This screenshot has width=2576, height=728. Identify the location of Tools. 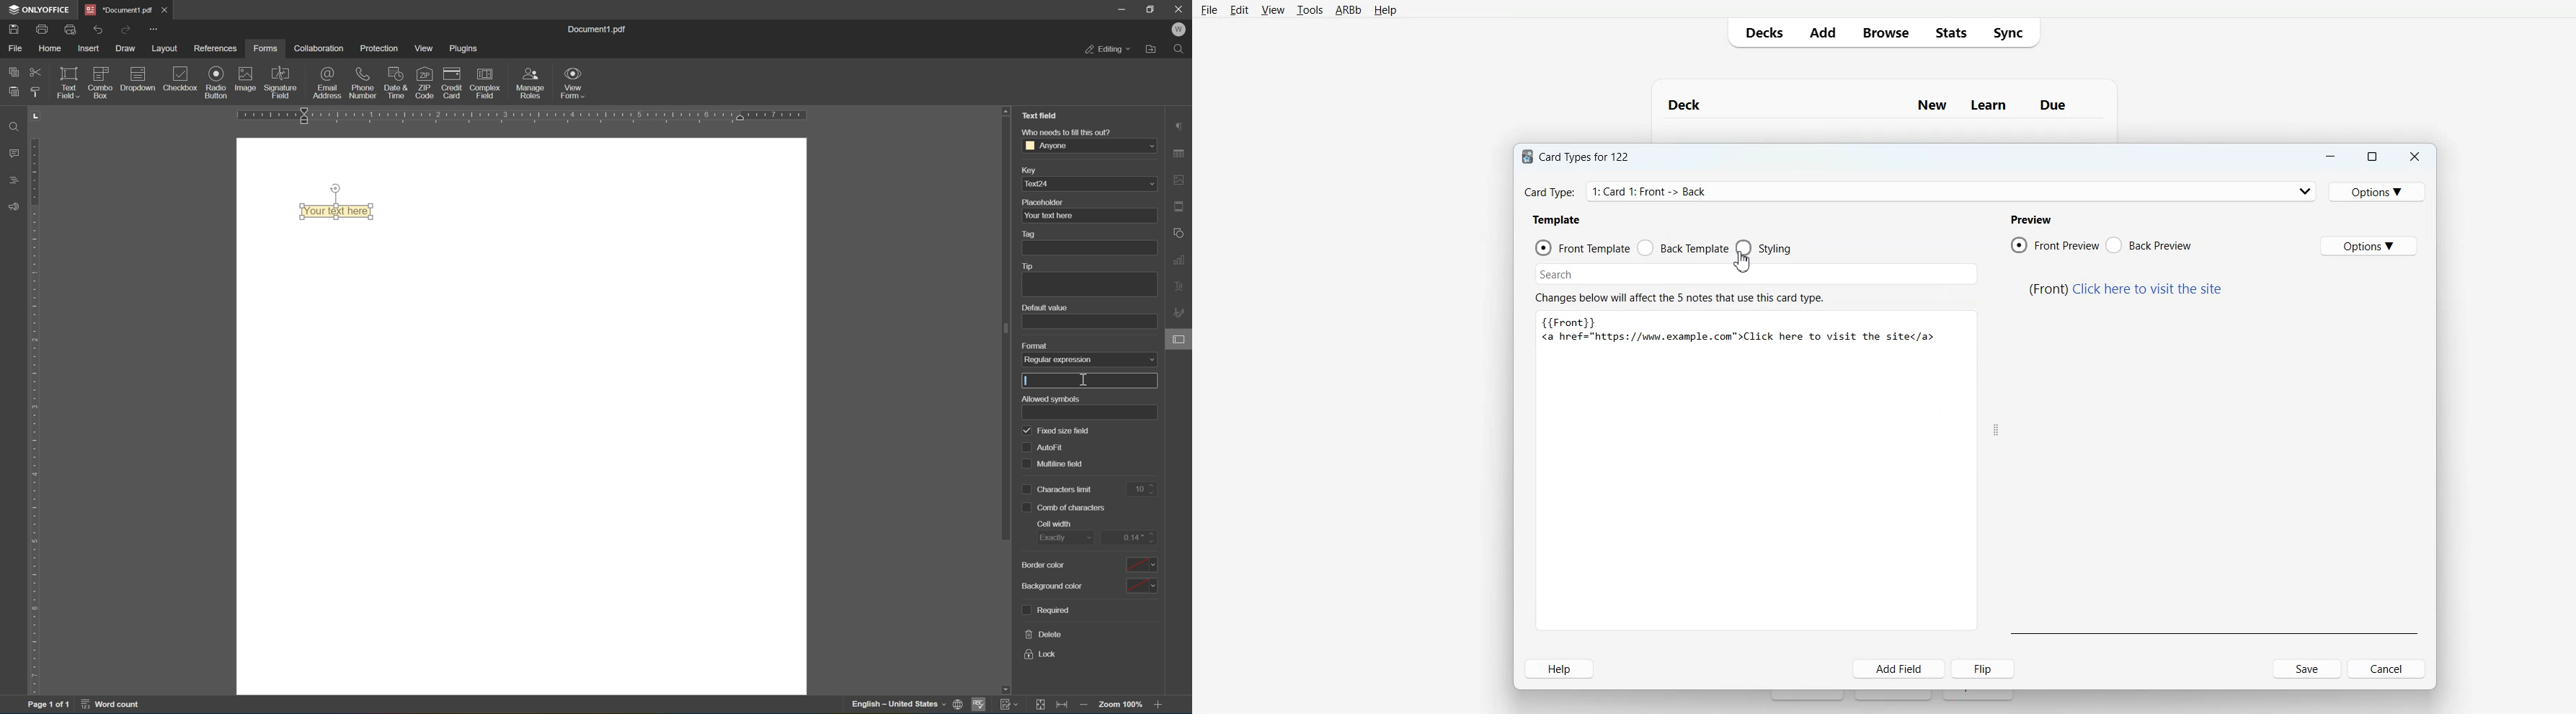
(1310, 10).